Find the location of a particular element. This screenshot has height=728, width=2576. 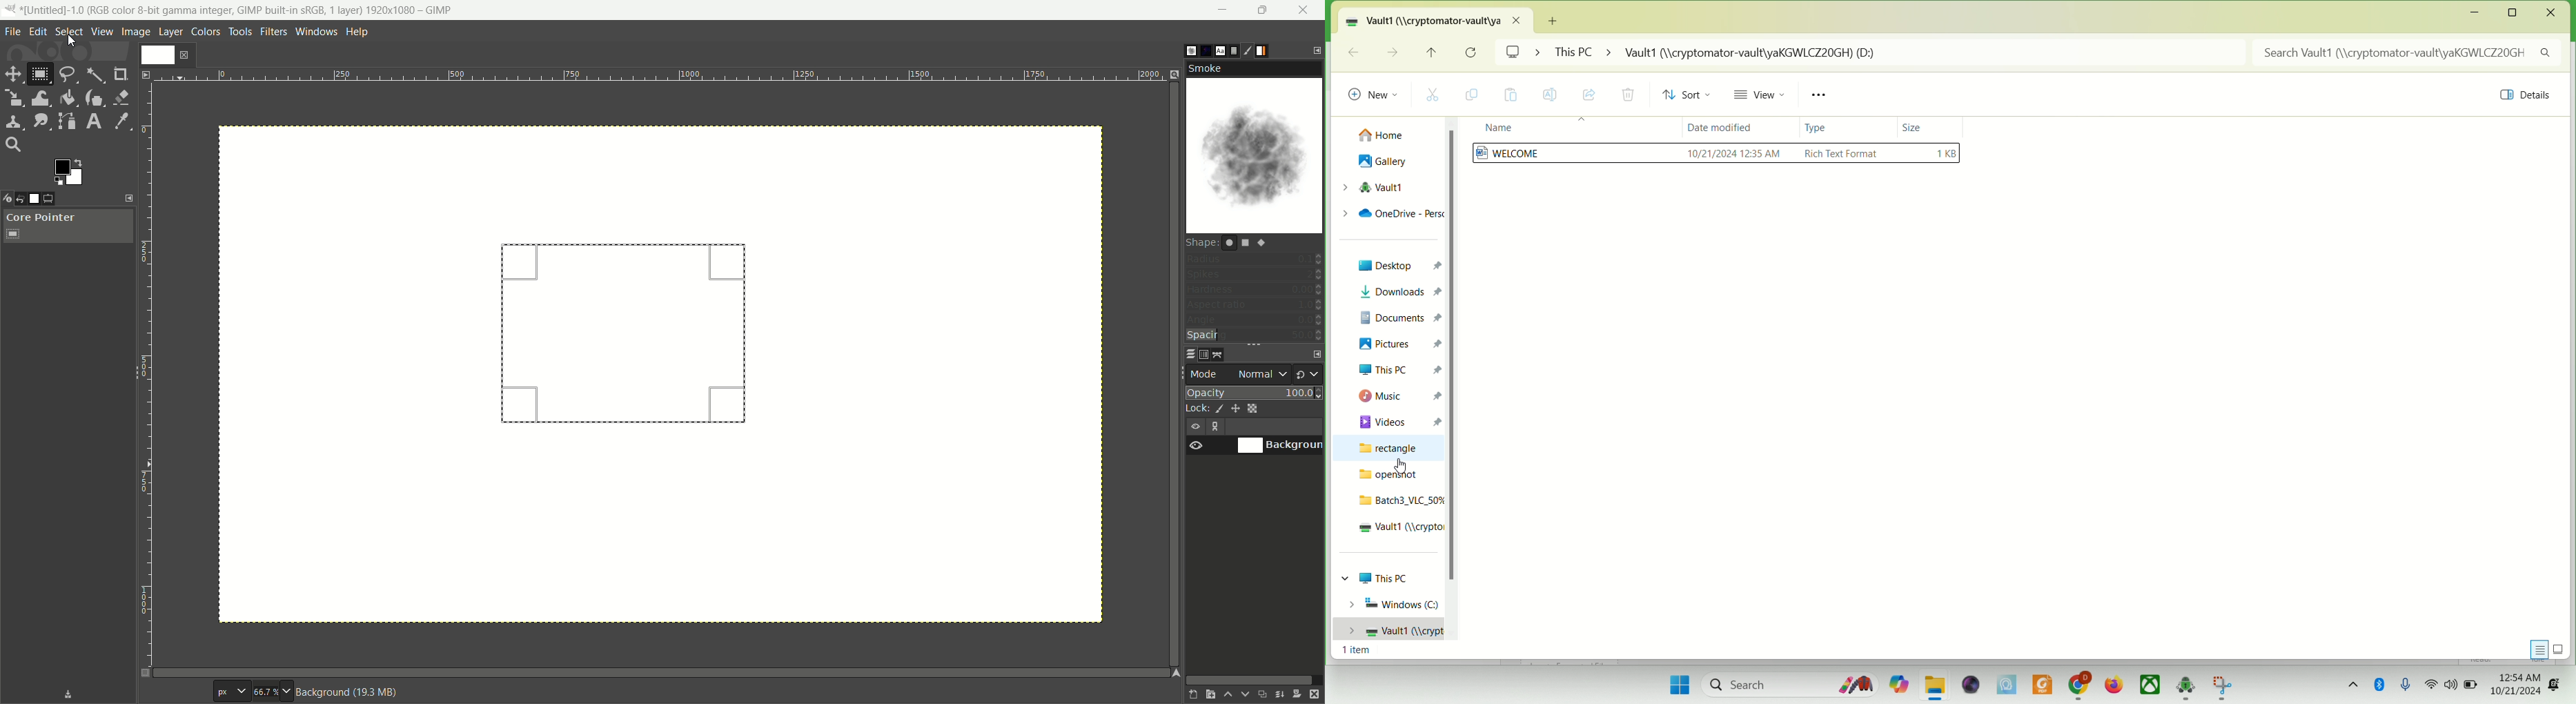

tools is located at coordinates (240, 31).